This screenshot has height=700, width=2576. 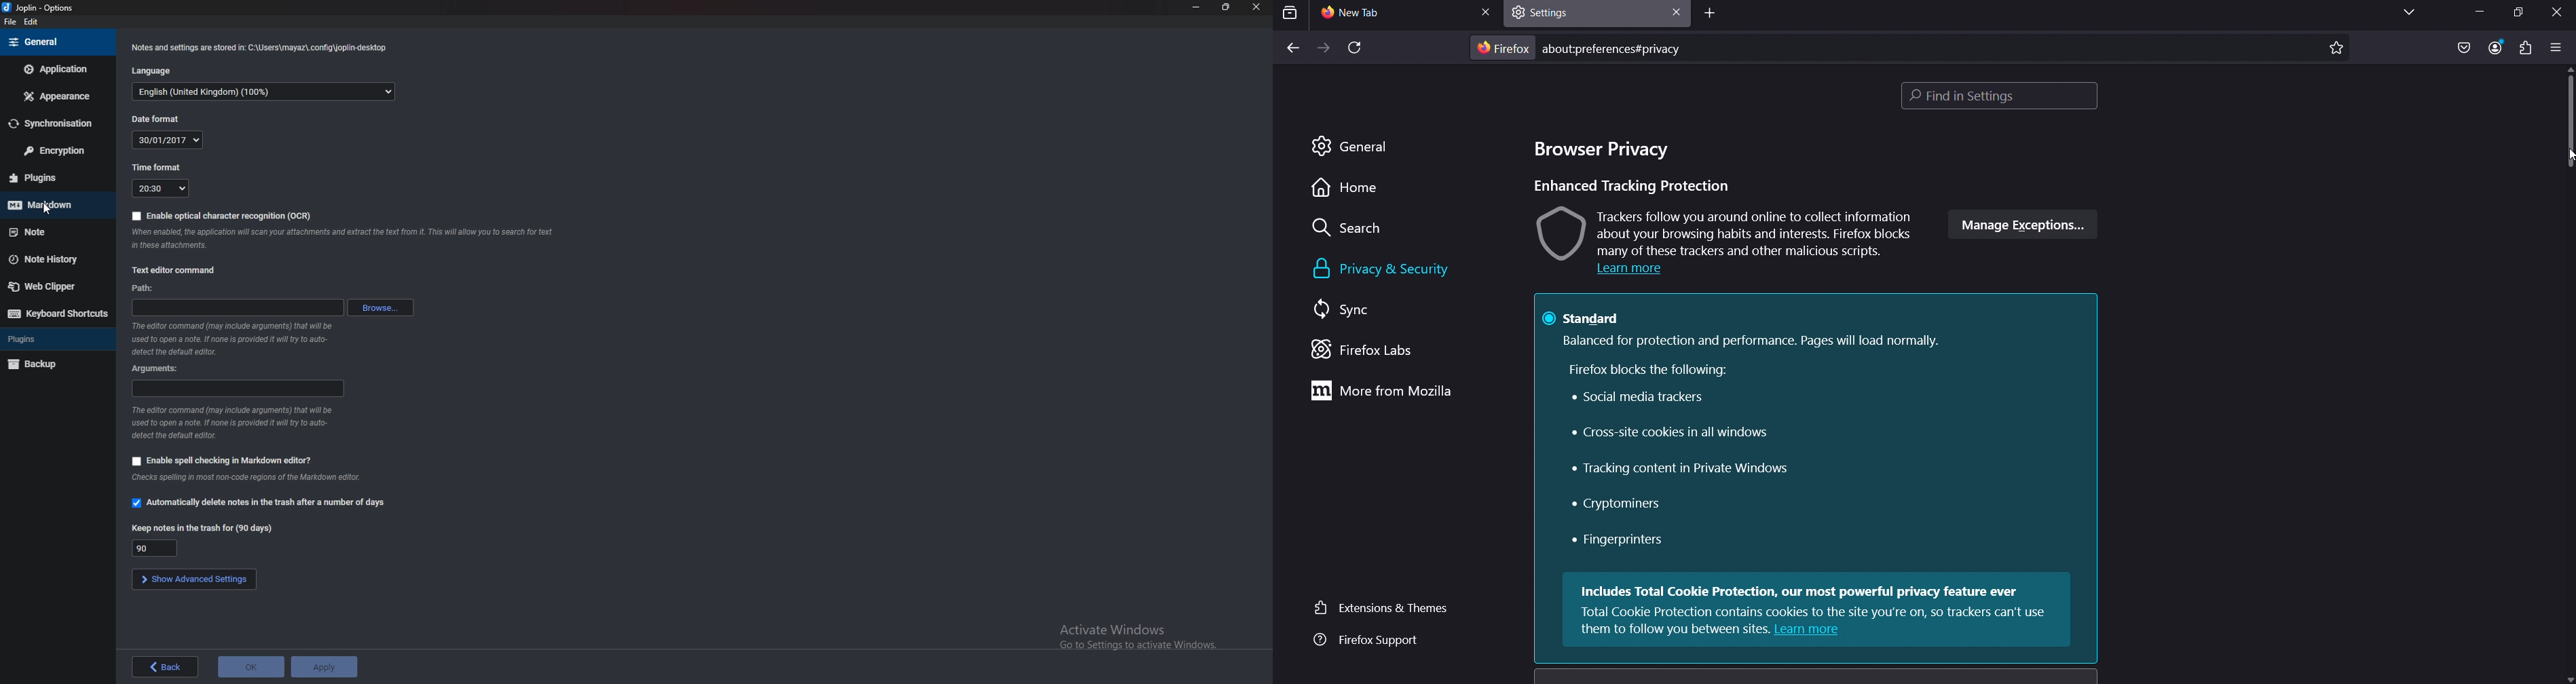 What do you see at coordinates (2556, 48) in the screenshot?
I see `open application menu` at bounding box center [2556, 48].